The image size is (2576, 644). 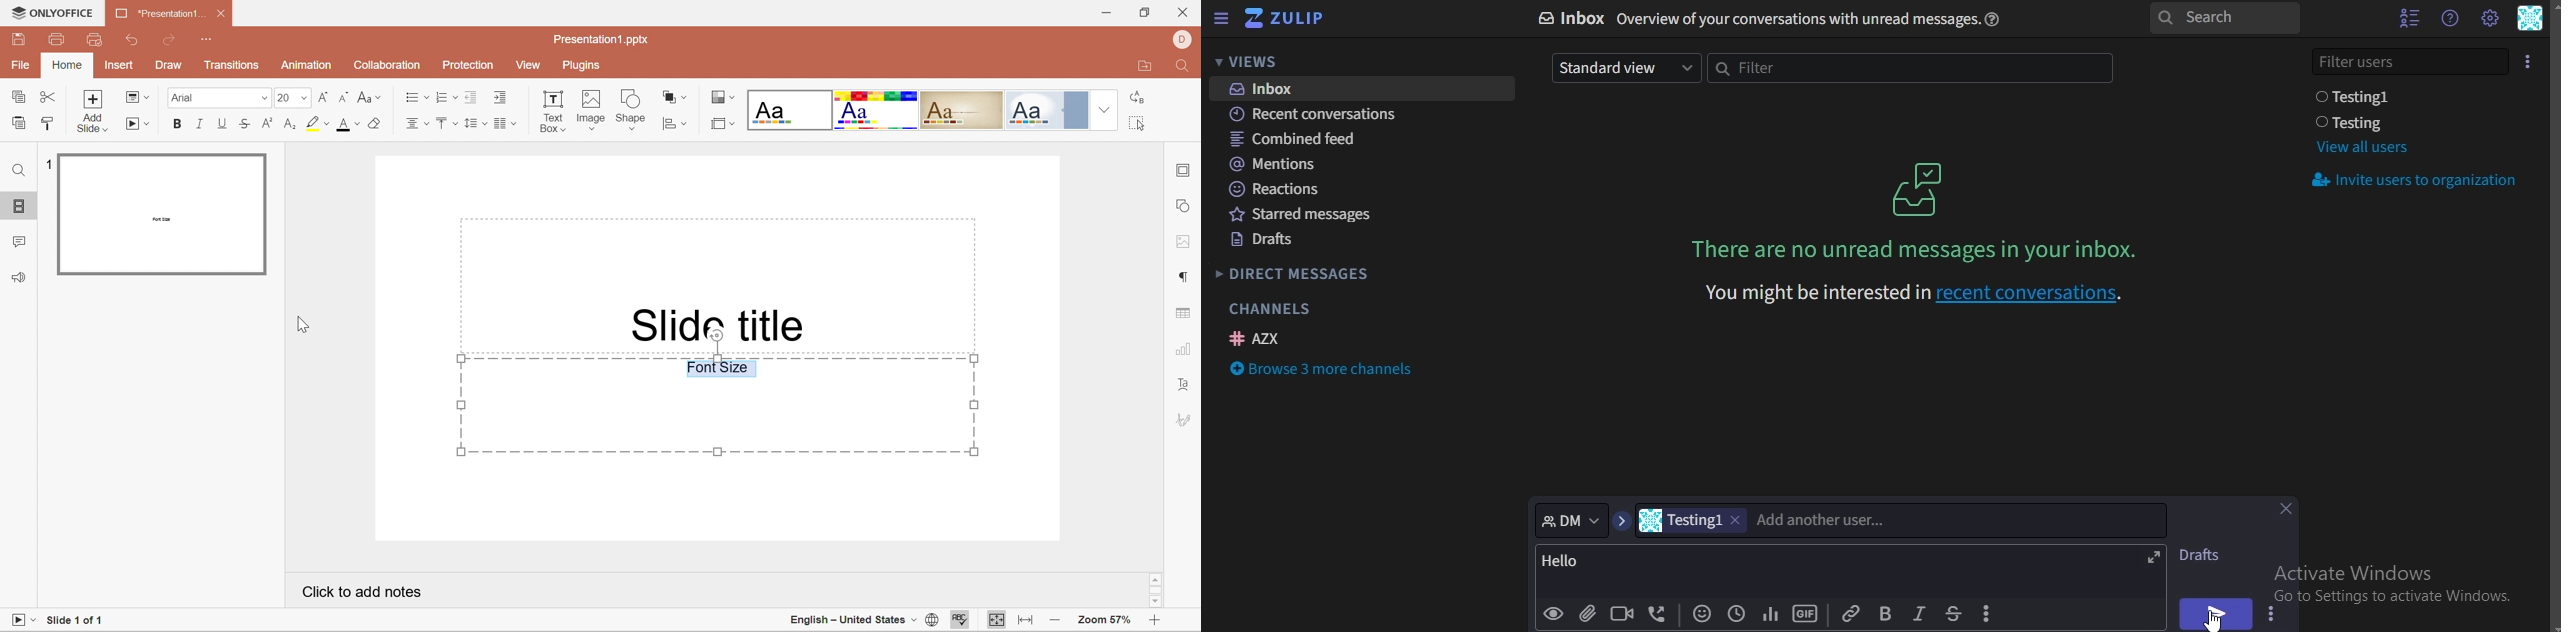 What do you see at coordinates (183, 97) in the screenshot?
I see `Font` at bounding box center [183, 97].